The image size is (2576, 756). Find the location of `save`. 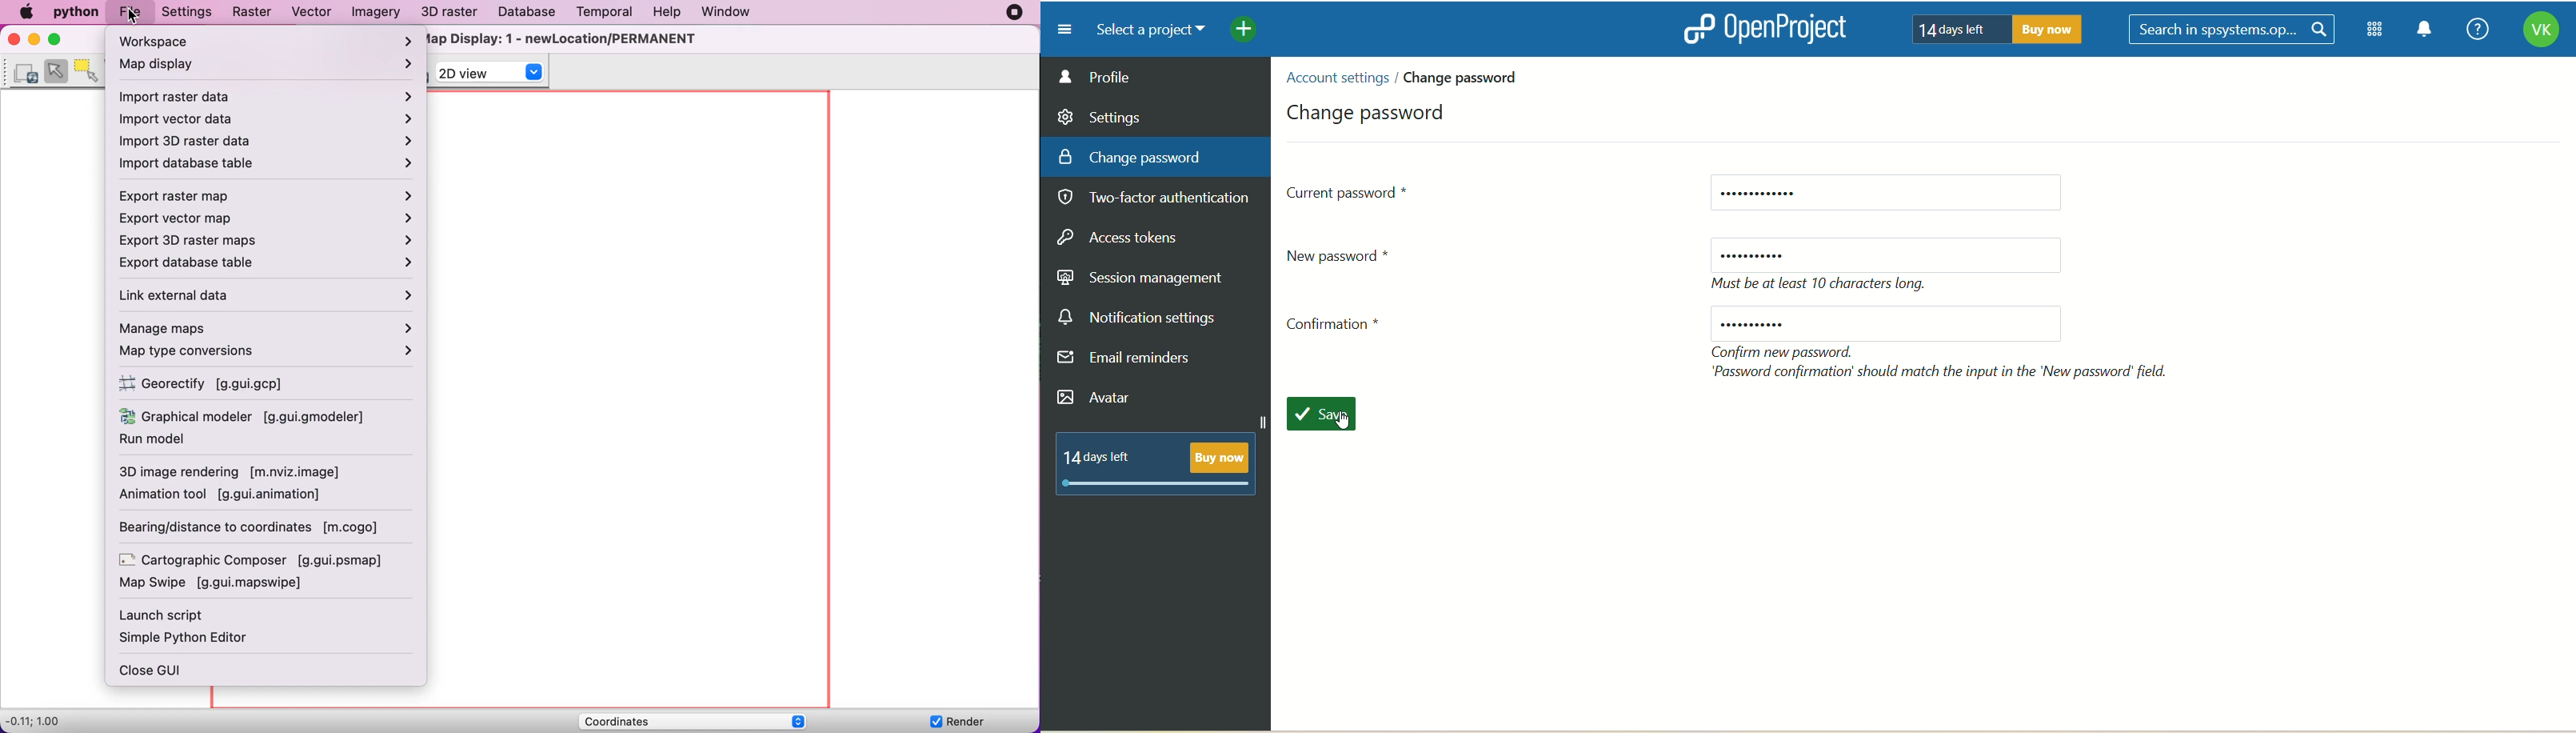

save is located at coordinates (1330, 416).